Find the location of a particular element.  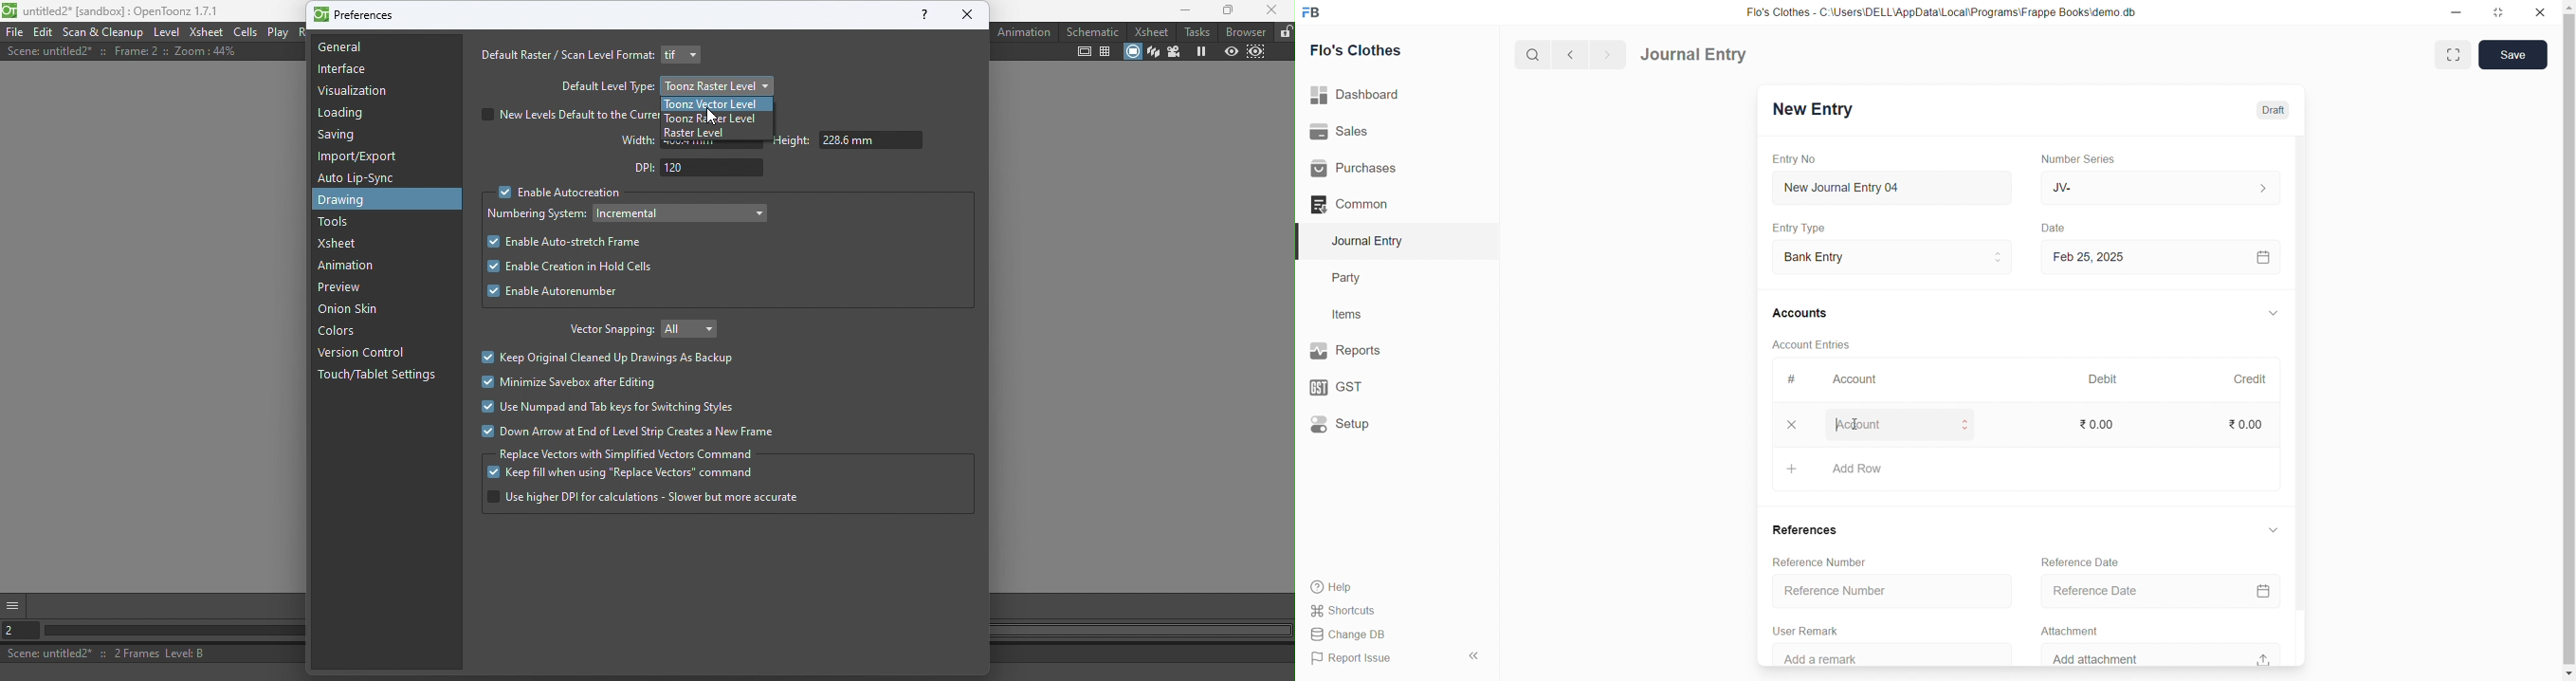

Add Row  is located at coordinates (2028, 469).